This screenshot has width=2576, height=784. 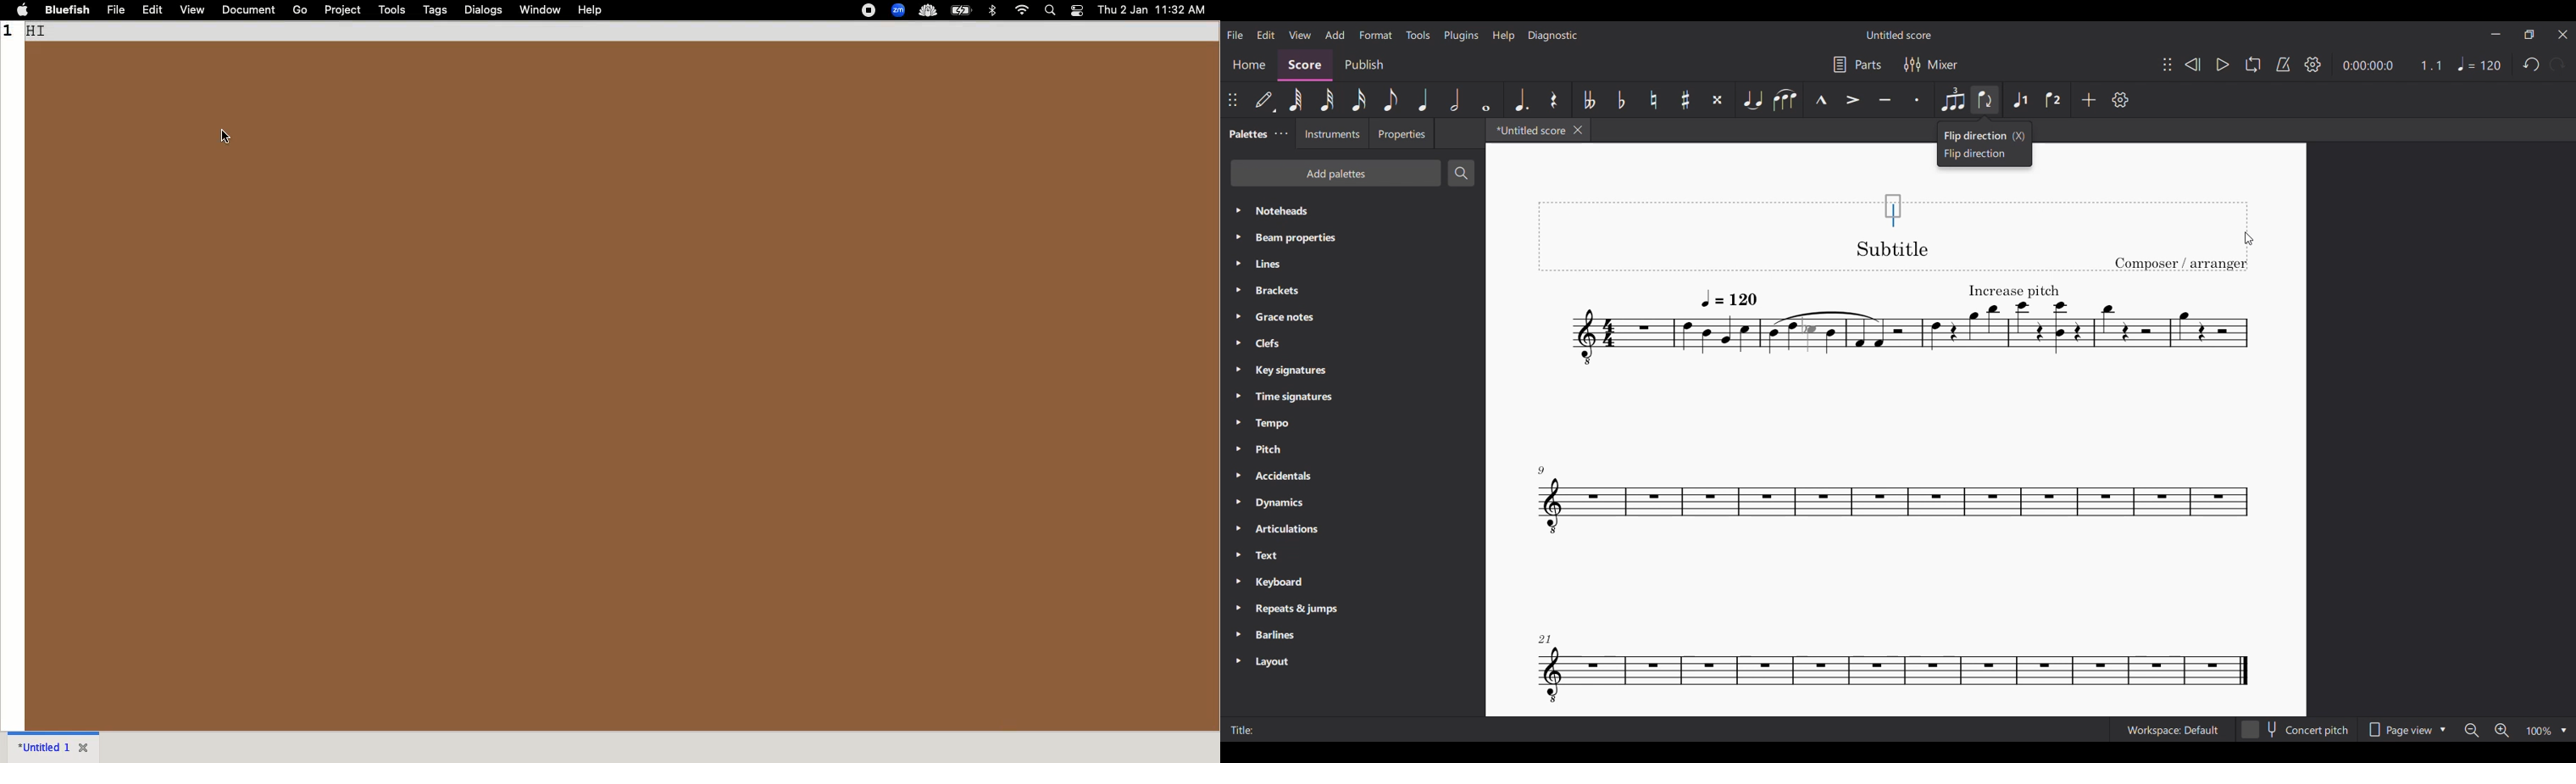 I want to click on help, so click(x=591, y=10).